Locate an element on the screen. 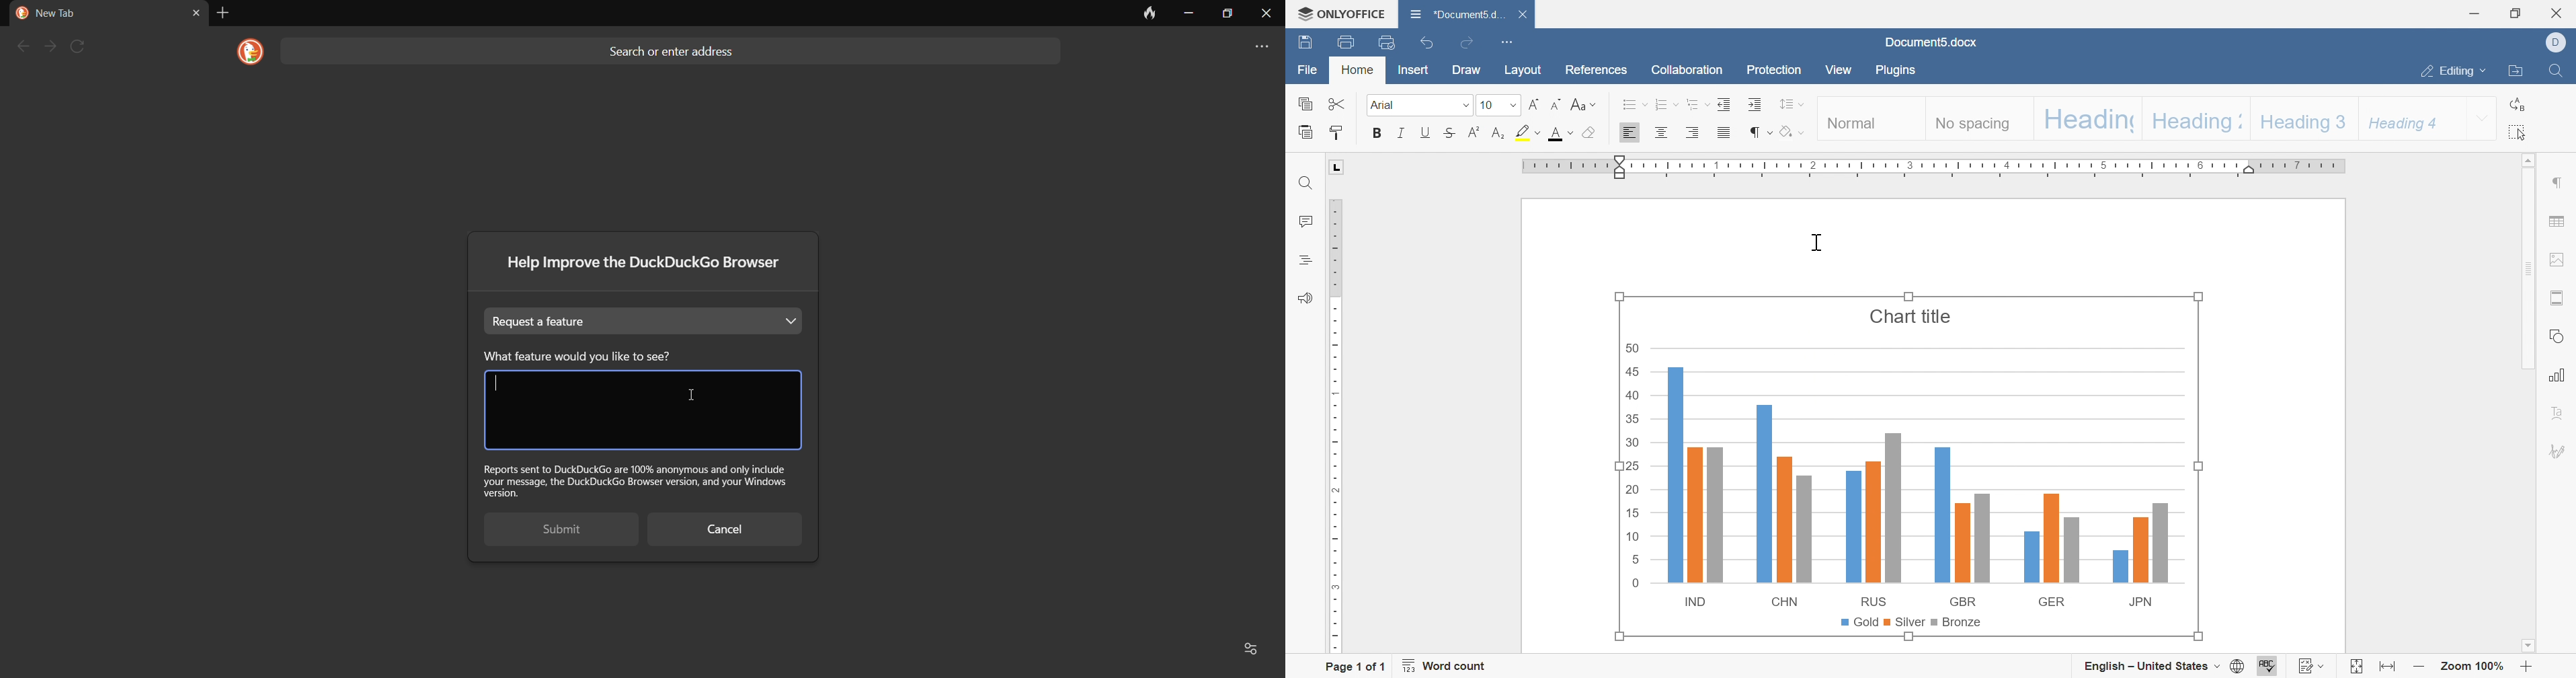 This screenshot has height=700, width=2576. Help improve the DuckDuckGo browser is located at coordinates (647, 266).